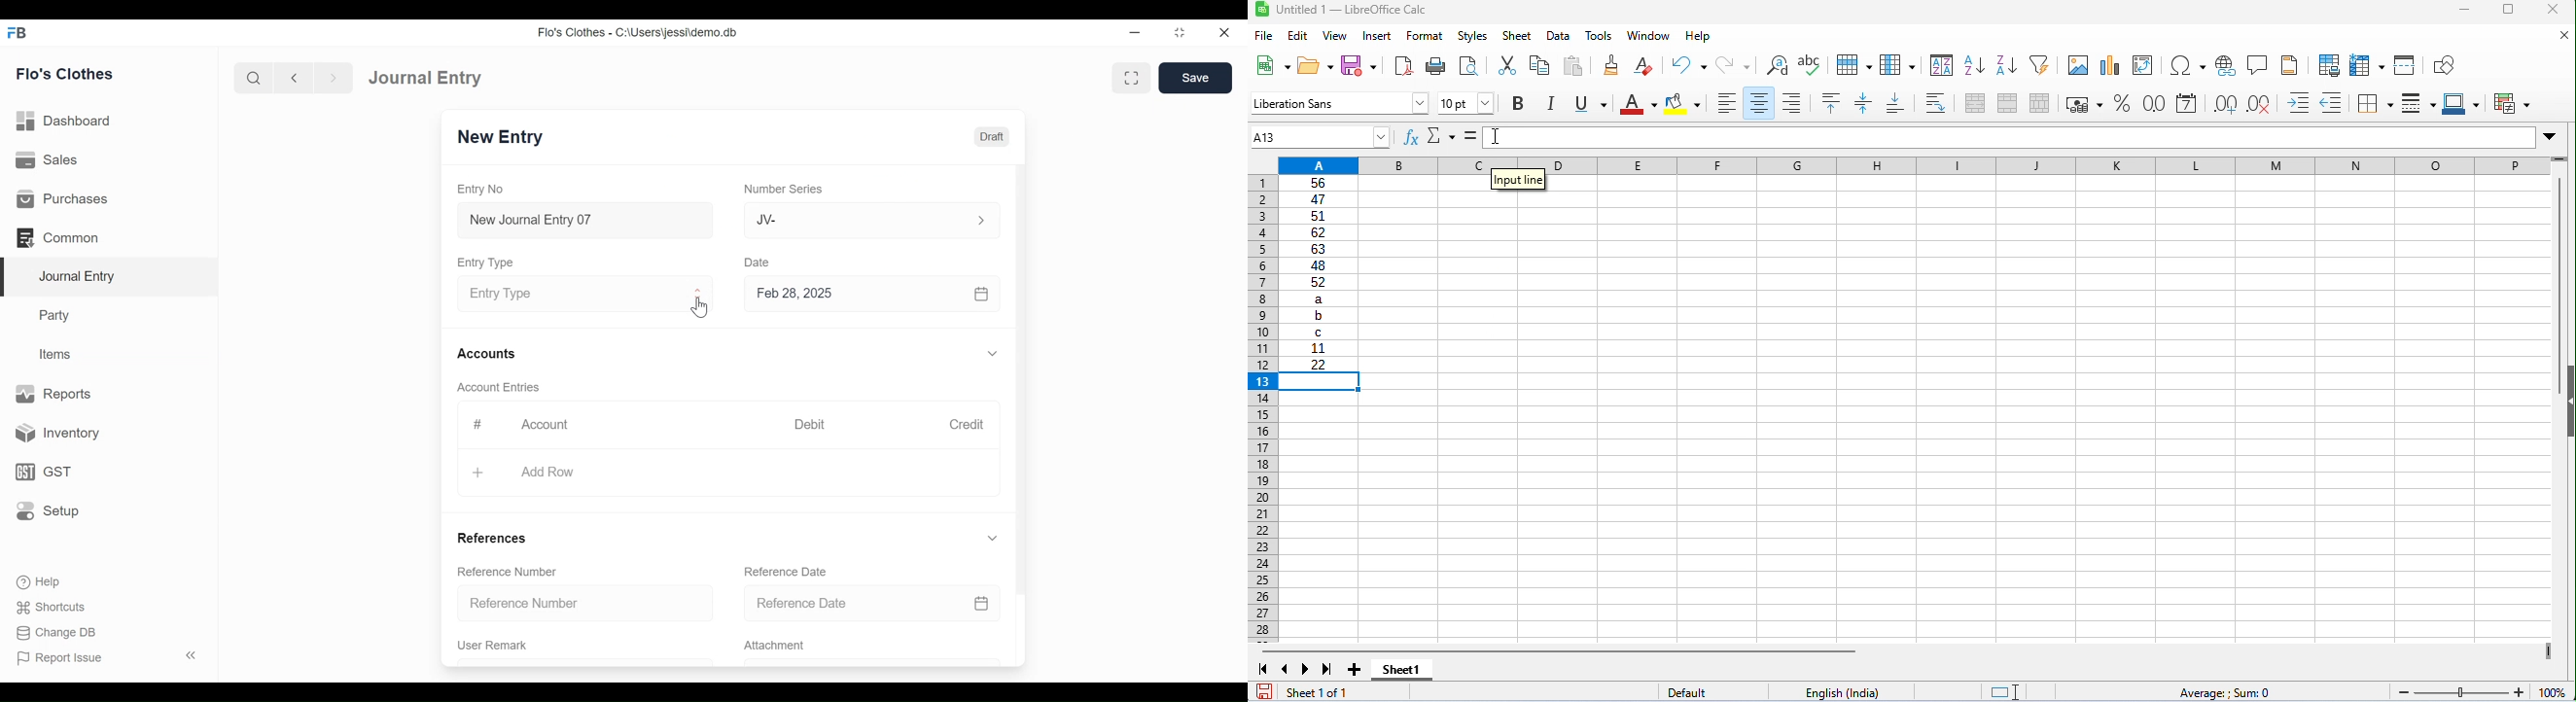 The image size is (2576, 728). I want to click on minimize, so click(2463, 11).